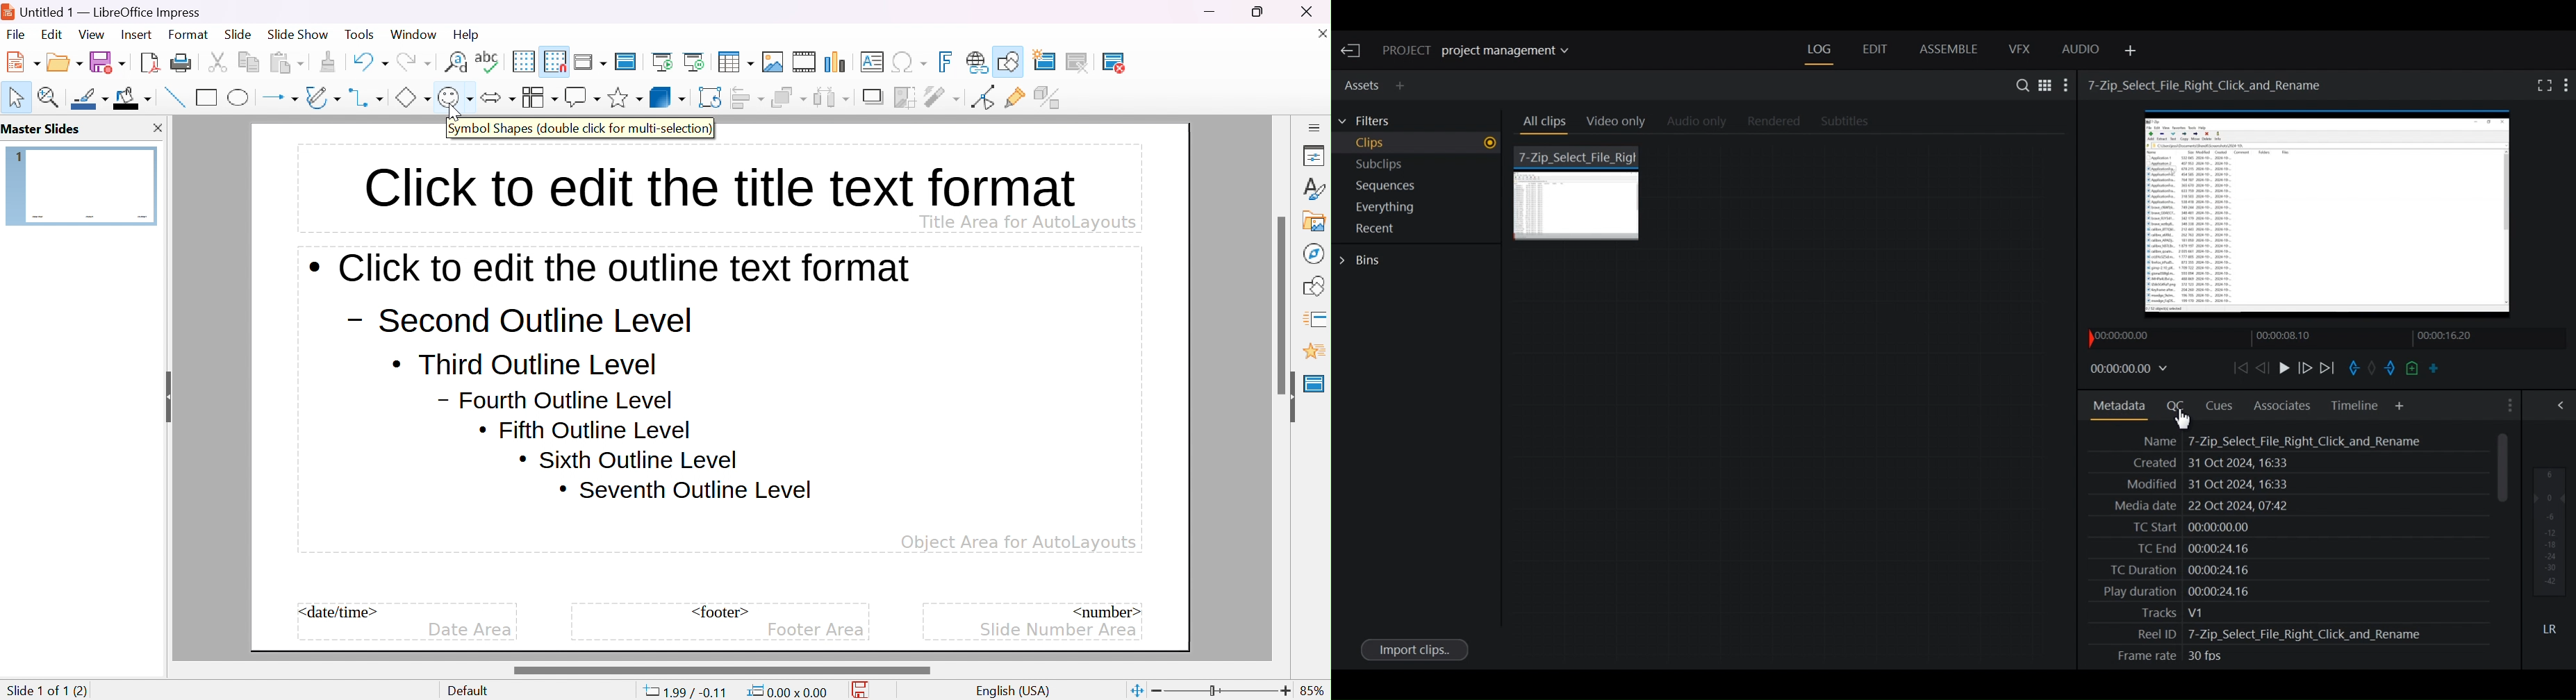  Describe the element at coordinates (909, 62) in the screenshot. I see `insert special caracters` at that location.